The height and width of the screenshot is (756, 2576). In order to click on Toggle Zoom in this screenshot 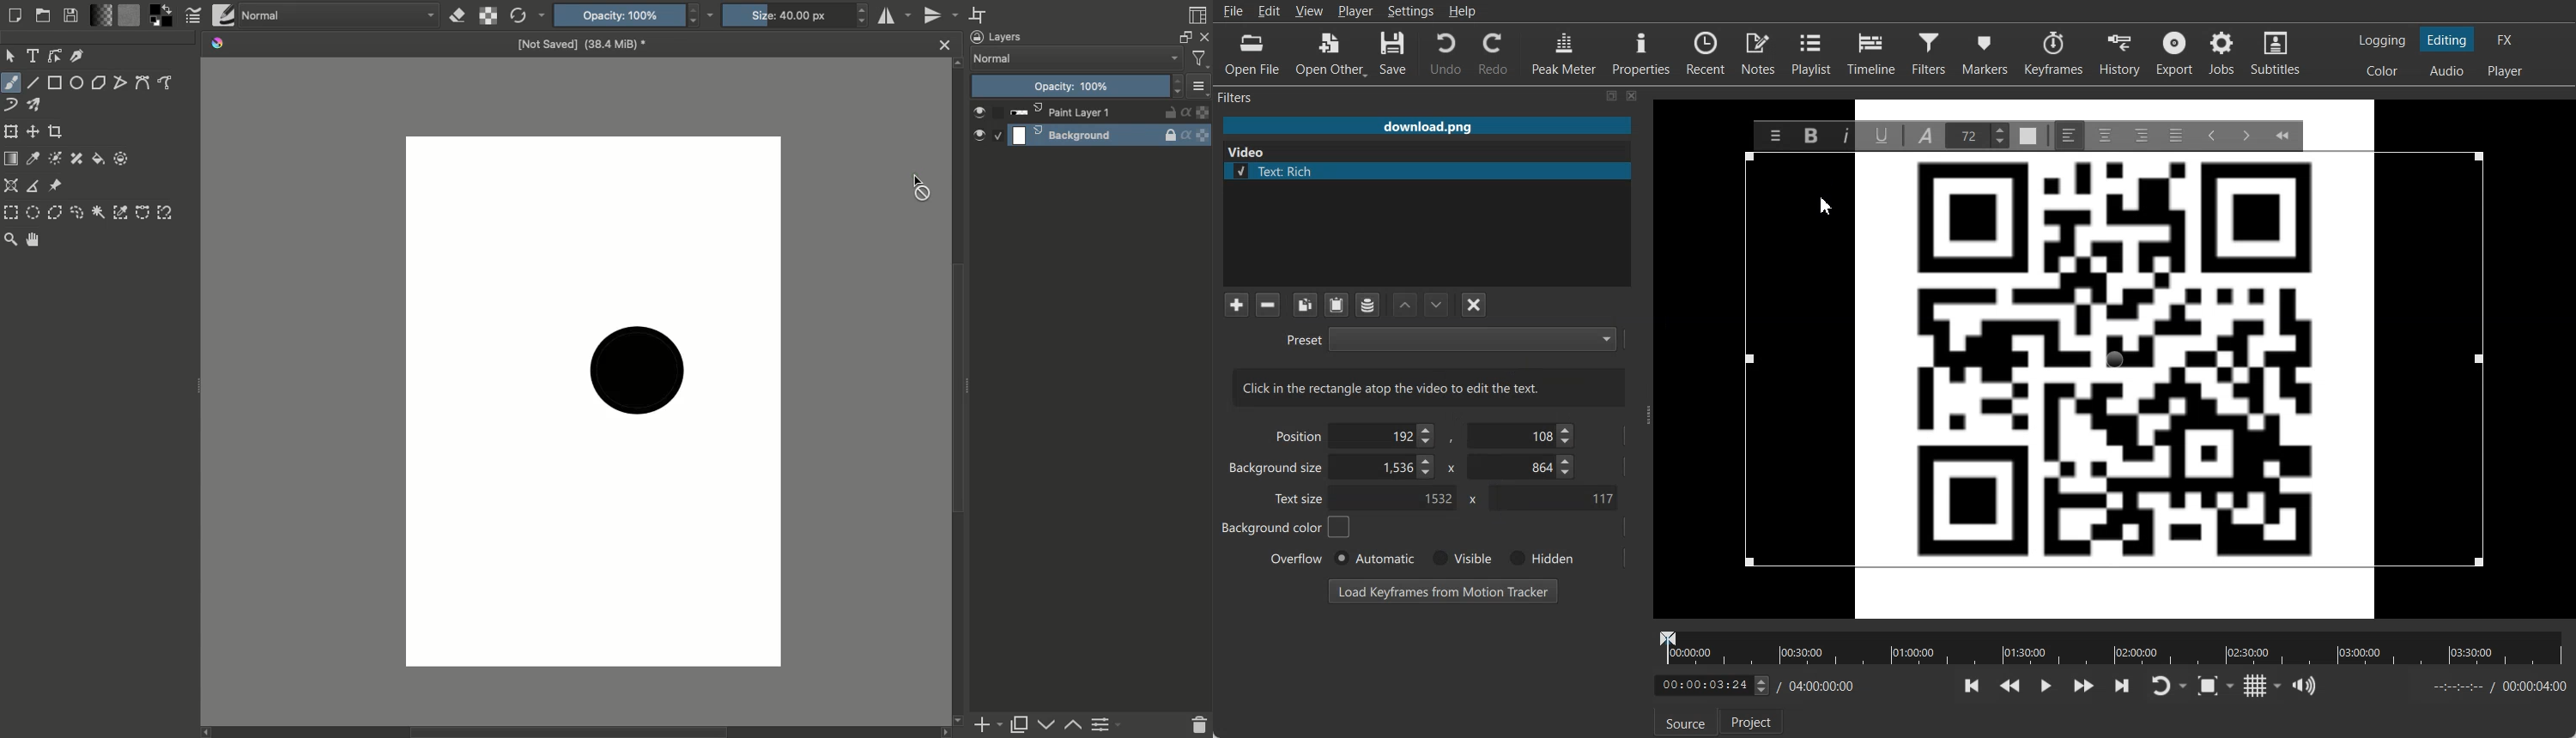, I will do `click(2209, 687)`.